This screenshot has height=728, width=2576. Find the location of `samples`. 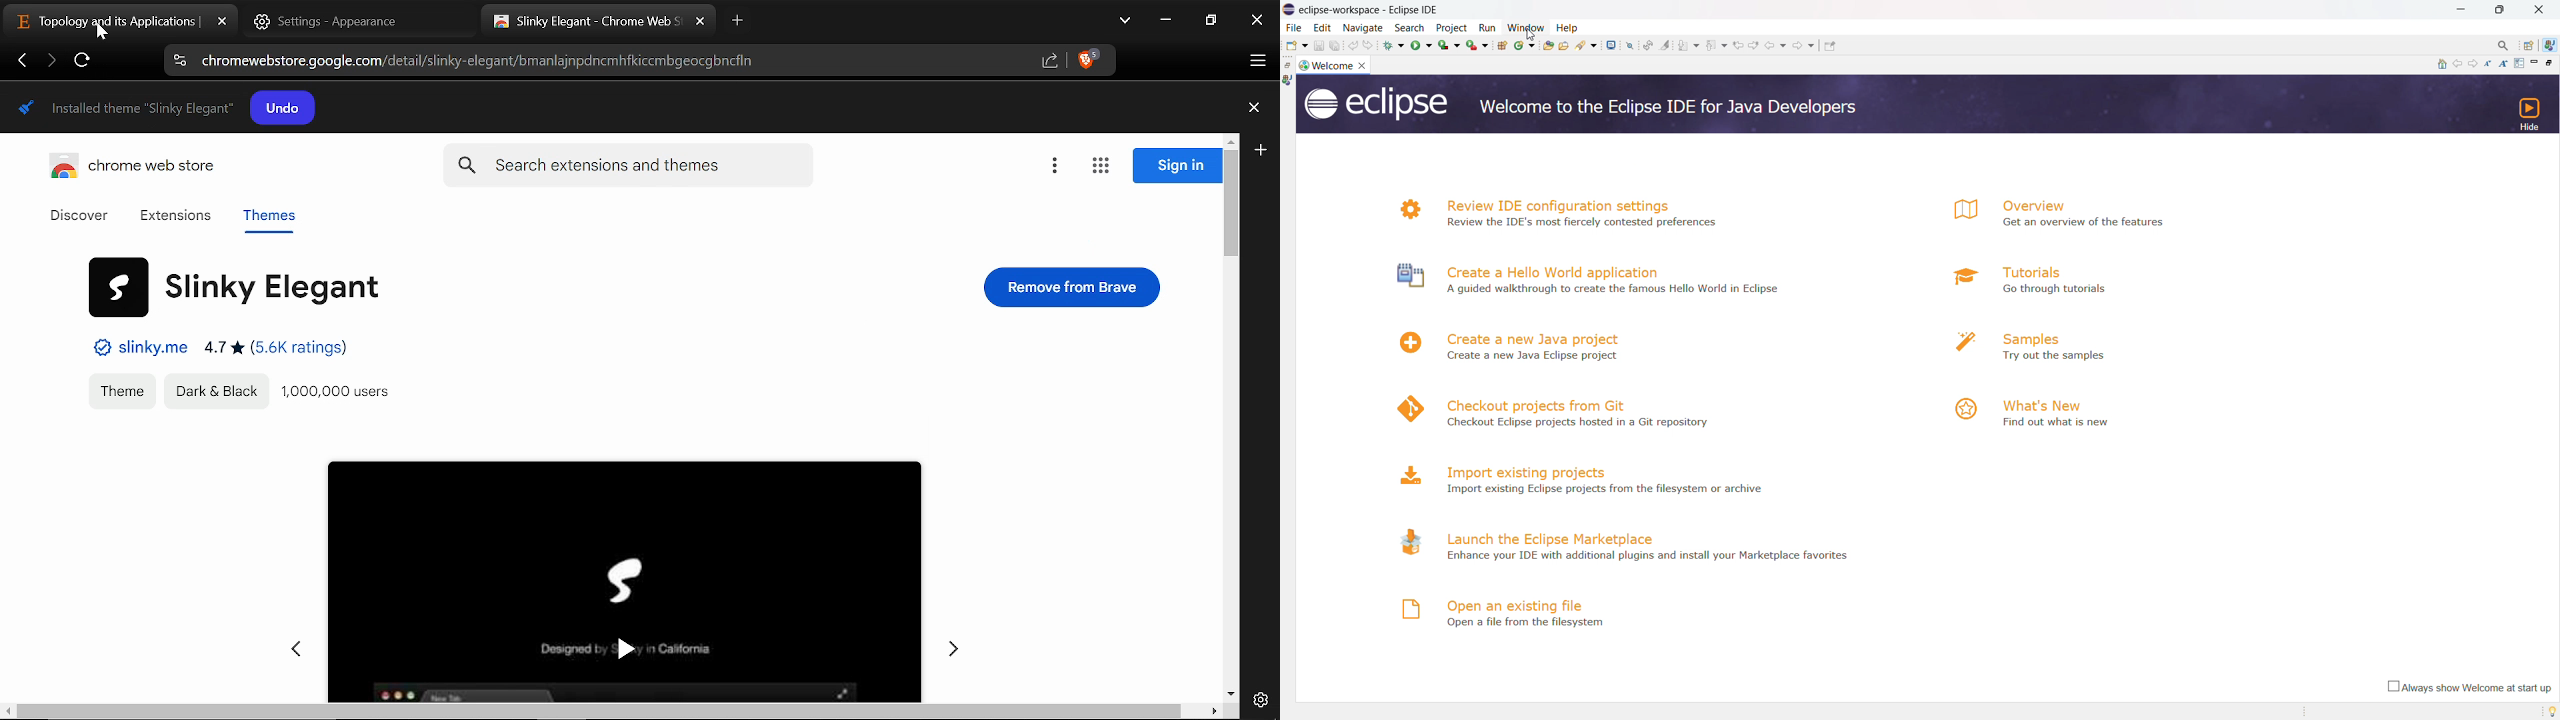

samples is located at coordinates (2055, 336).